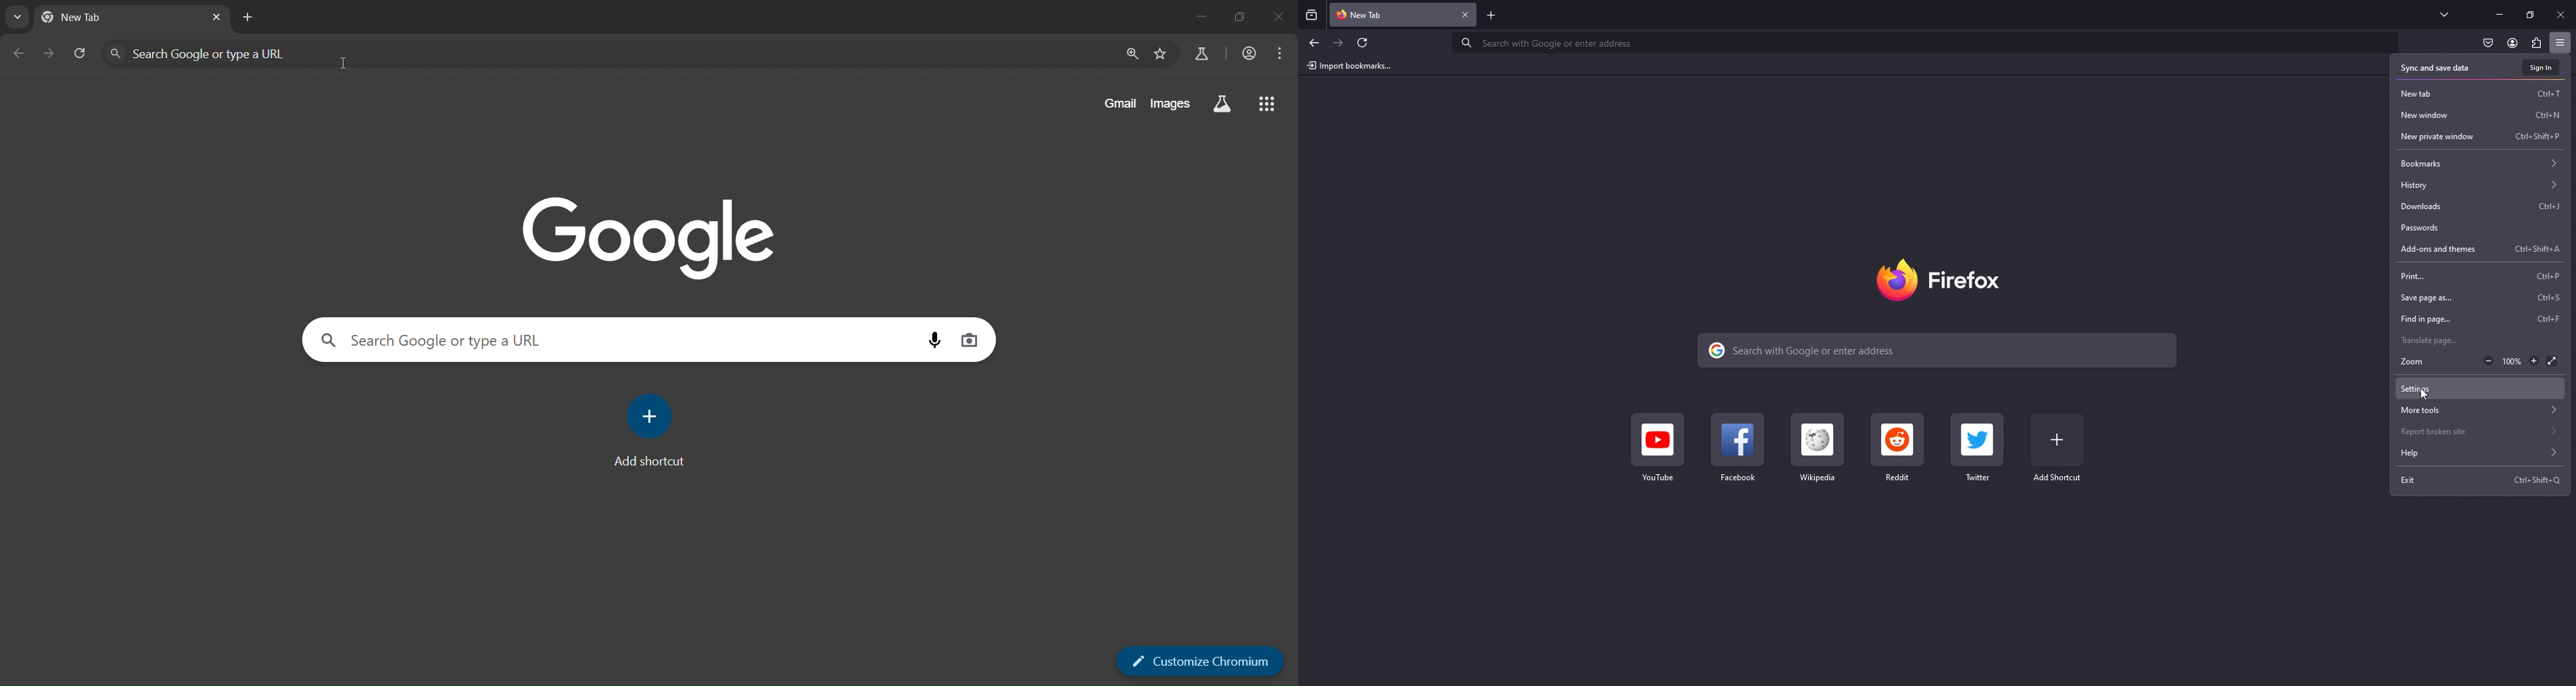 The image size is (2576, 700). Describe the element at coordinates (20, 54) in the screenshot. I see `go back one page` at that location.